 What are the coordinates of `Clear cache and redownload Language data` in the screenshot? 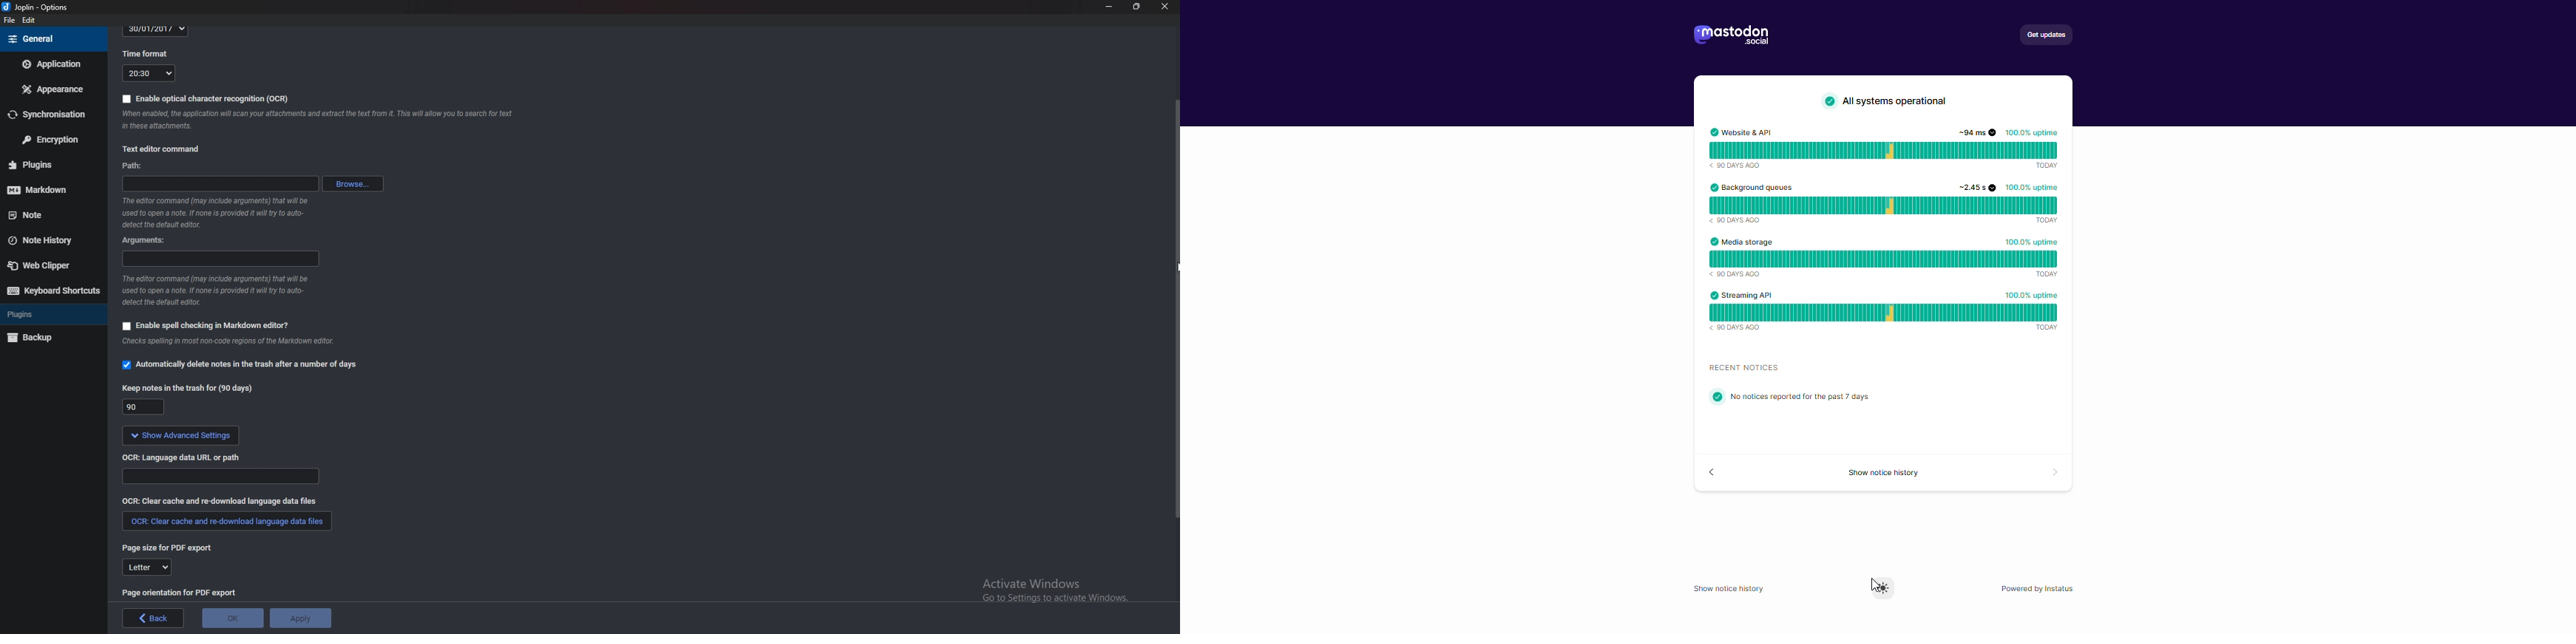 It's located at (224, 500).